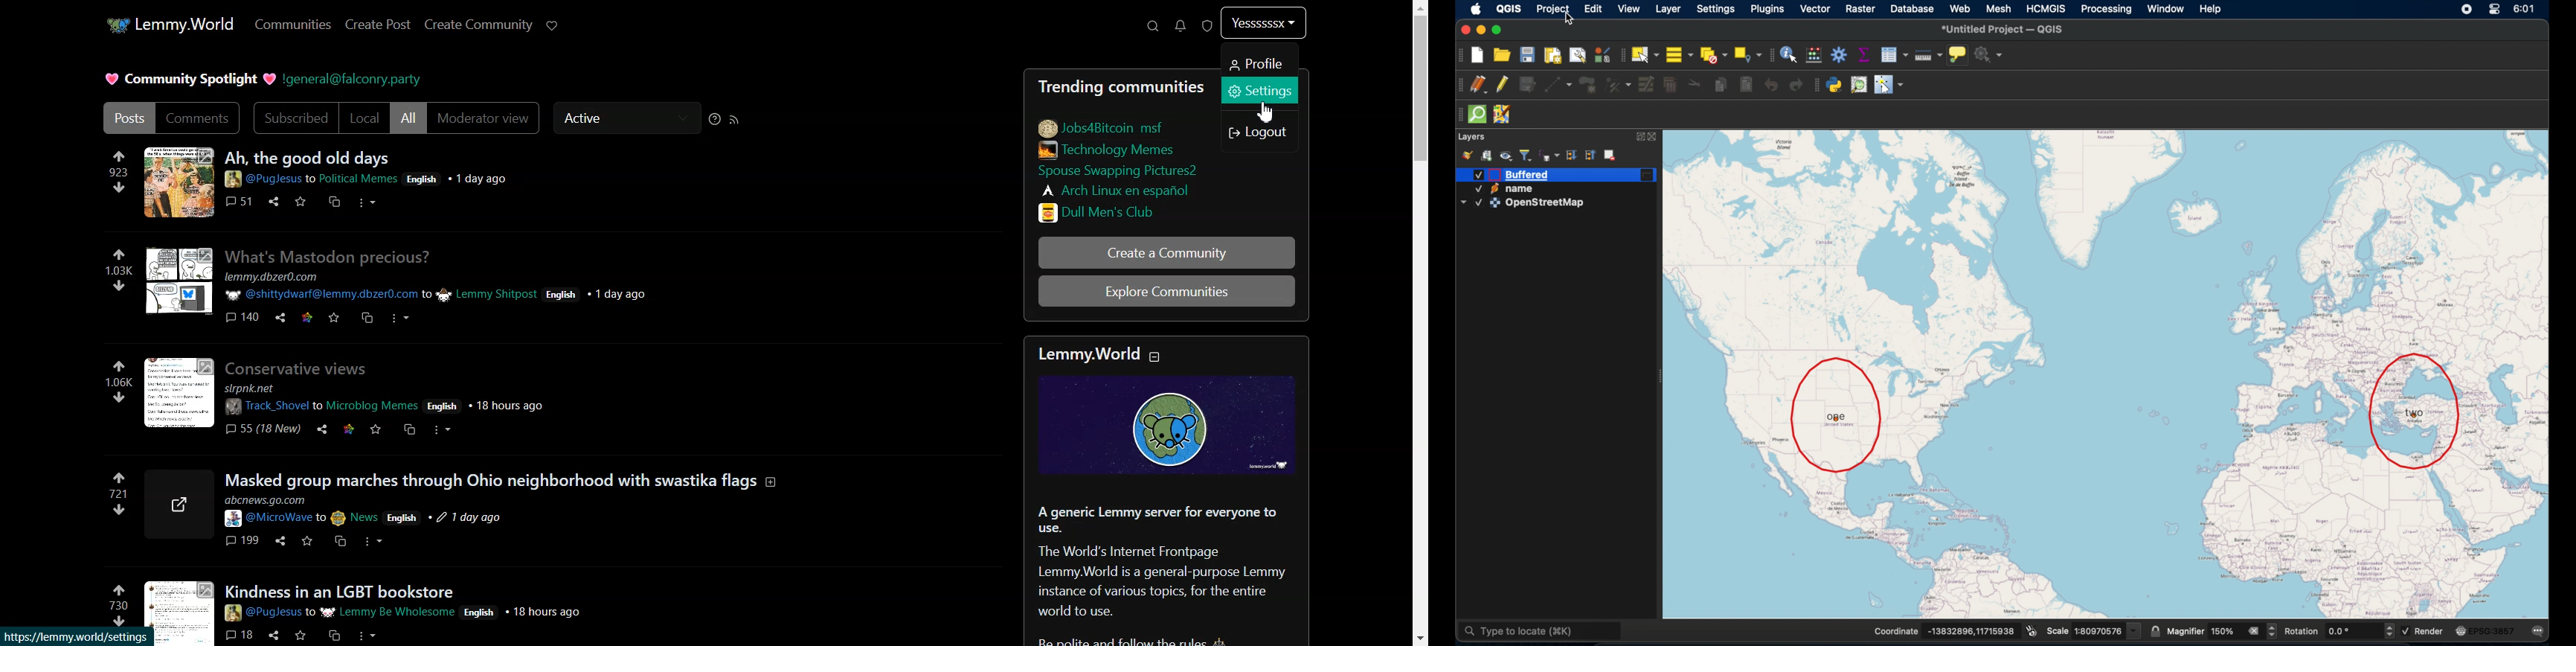 Image resolution: width=2576 pixels, height=672 pixels. Describe the element at coordinates (1170, 430) in the screenshot. I see `image` at that location.